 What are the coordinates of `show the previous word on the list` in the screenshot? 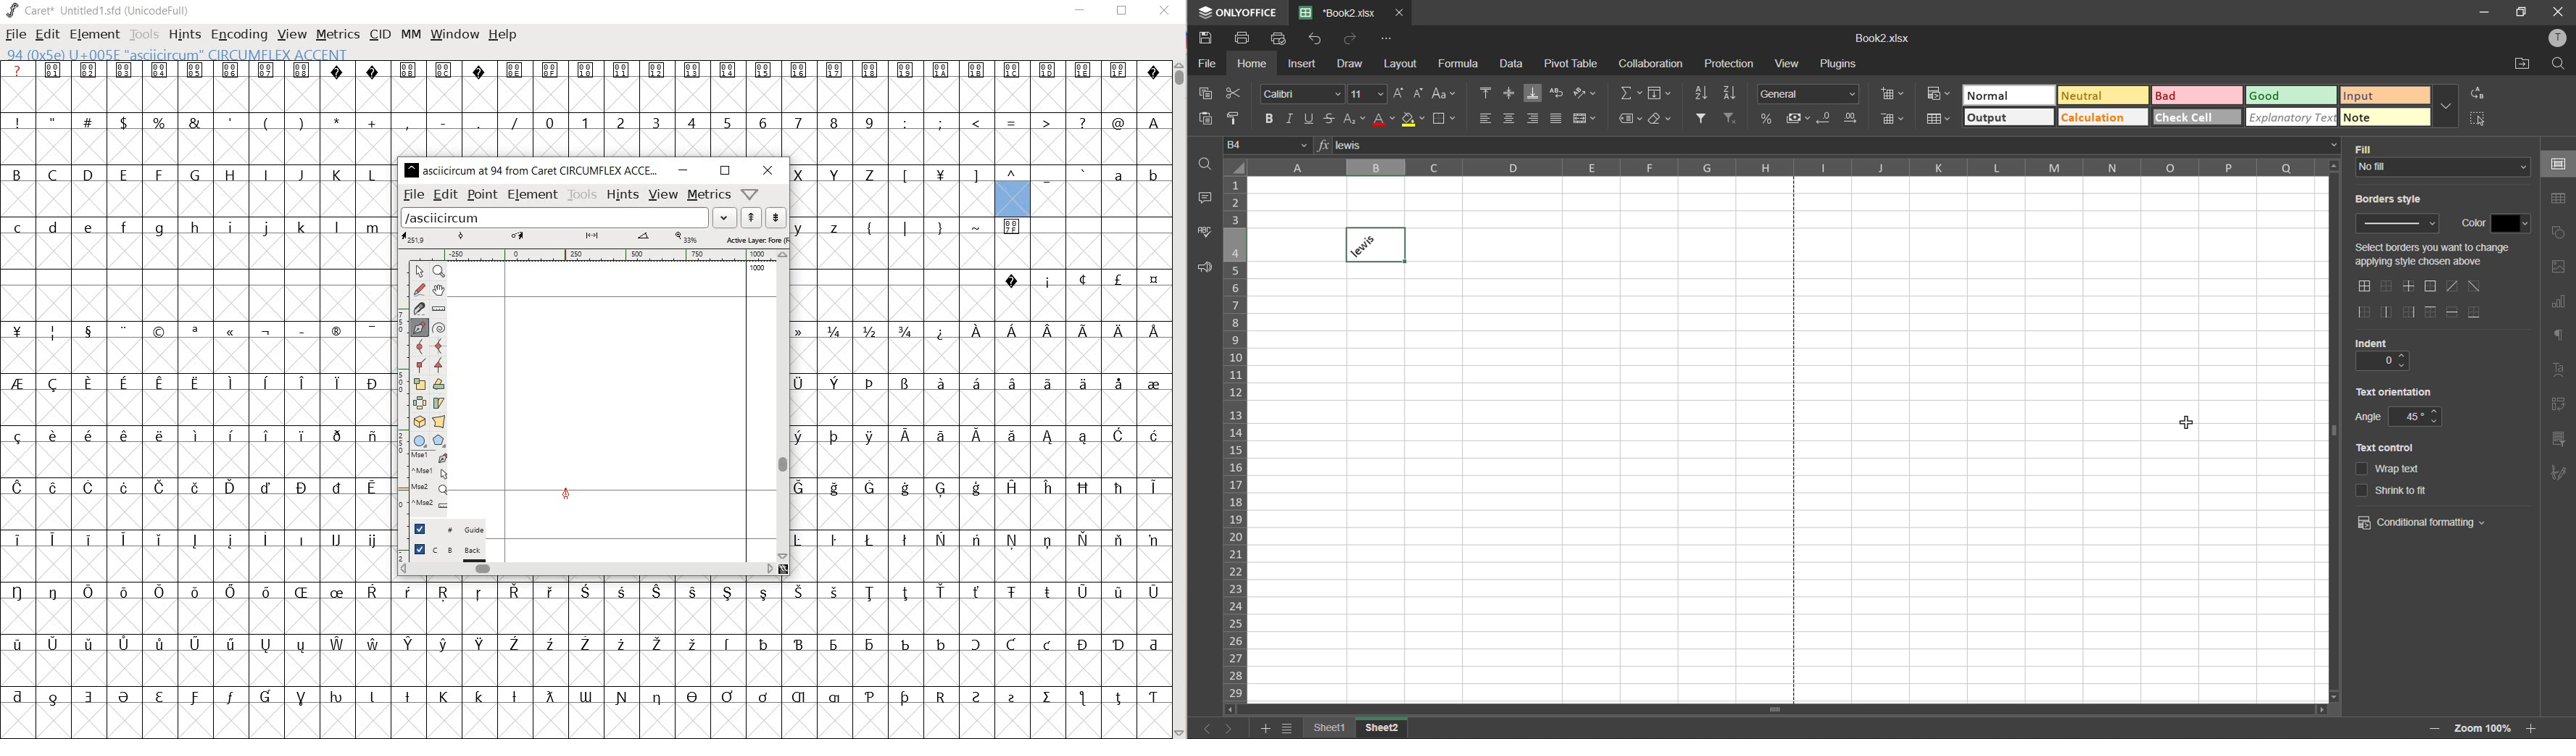 It's located at (775, 217).